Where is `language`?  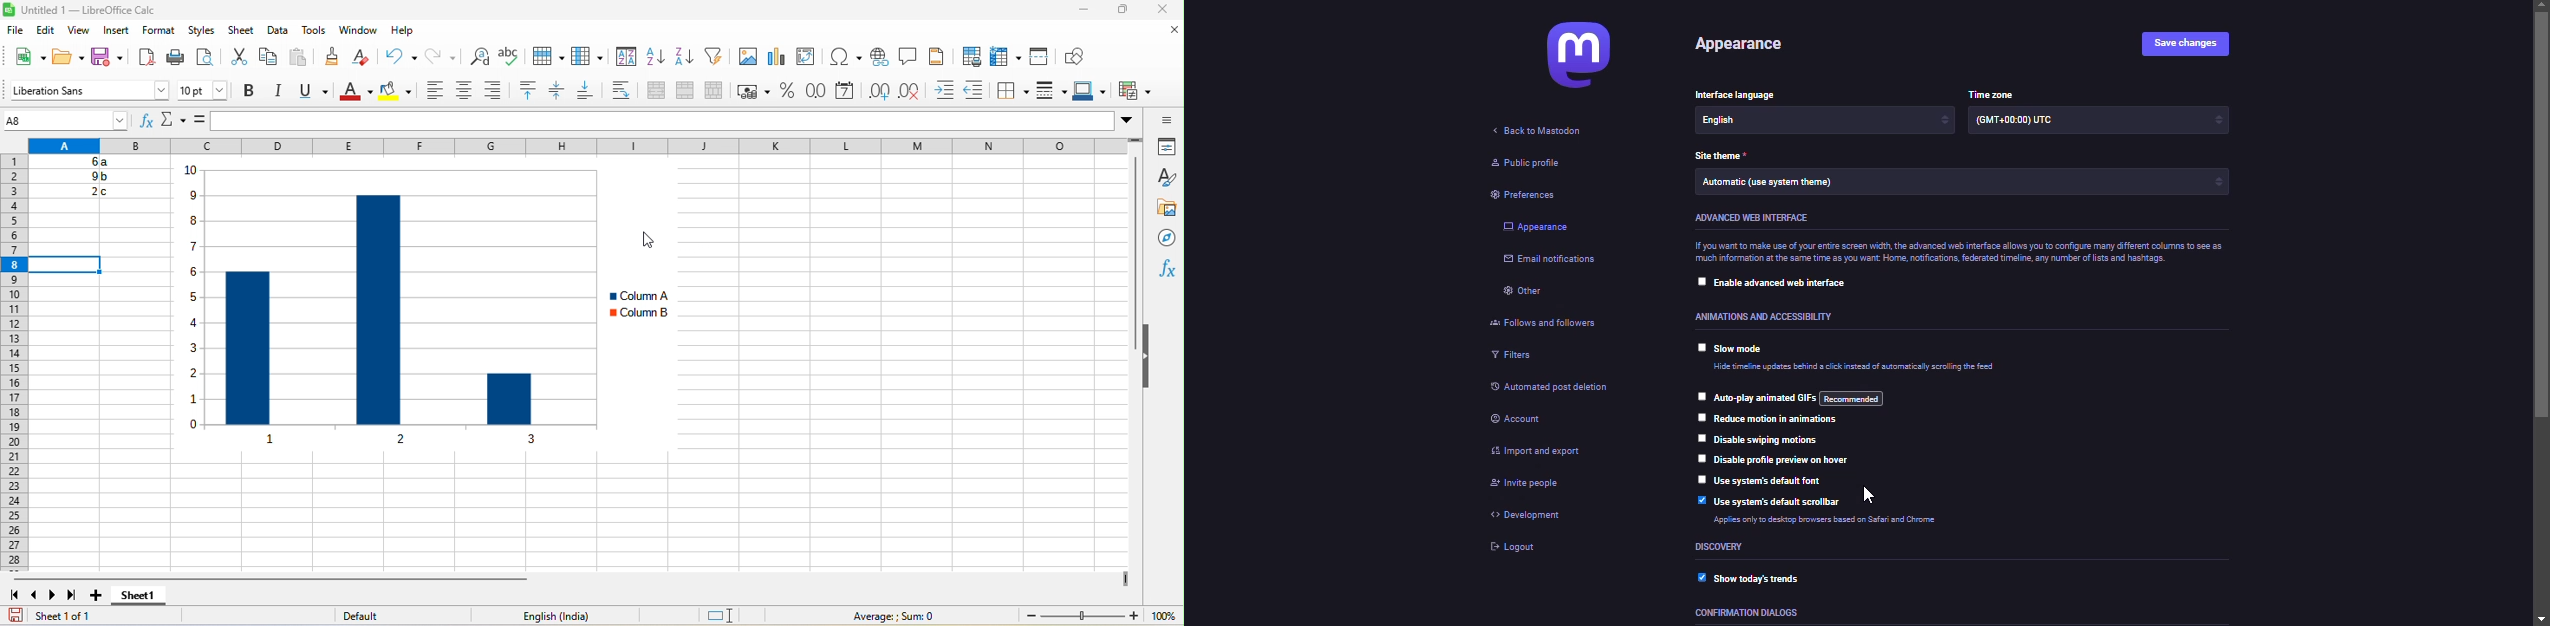
language is located at coordinates (1770, 123).